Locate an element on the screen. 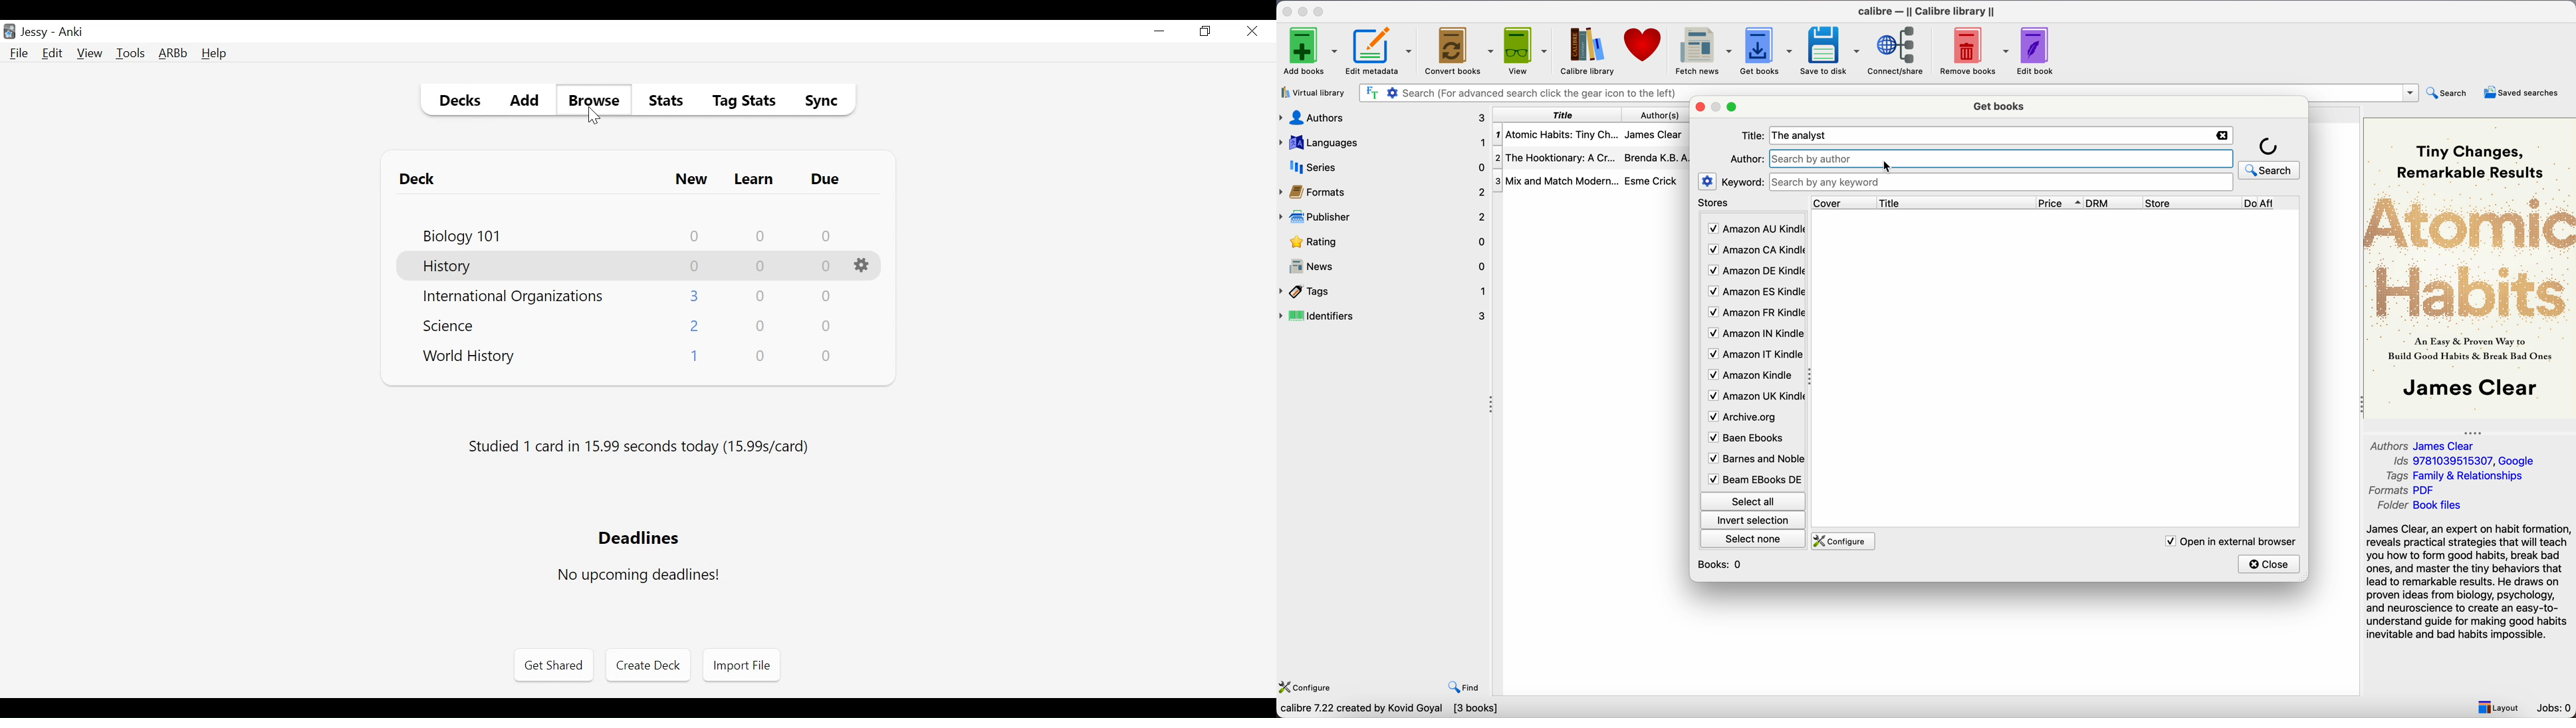 The height and width of the screenshot is (728, 2576). Book cover preview is located at coordinates (2470, 267).